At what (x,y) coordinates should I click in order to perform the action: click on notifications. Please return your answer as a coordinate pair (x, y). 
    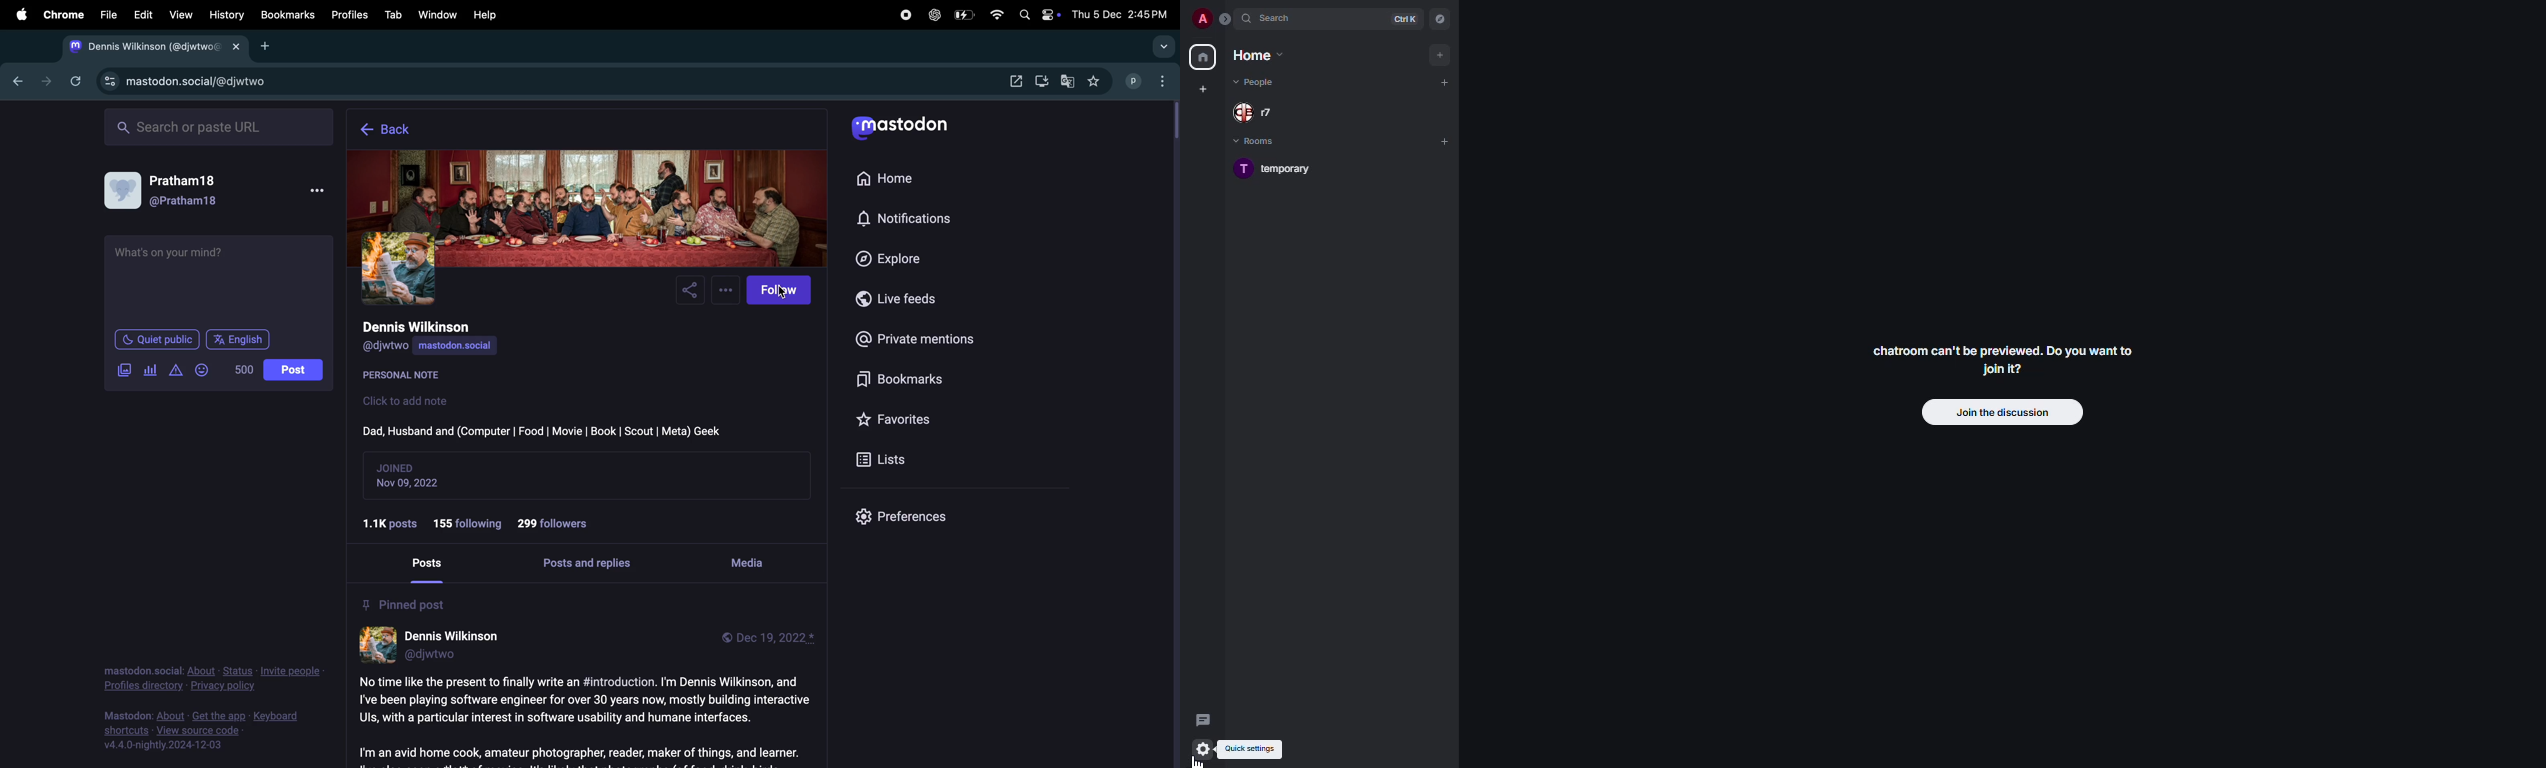
    Looking at the image, I should click on (904, 219).